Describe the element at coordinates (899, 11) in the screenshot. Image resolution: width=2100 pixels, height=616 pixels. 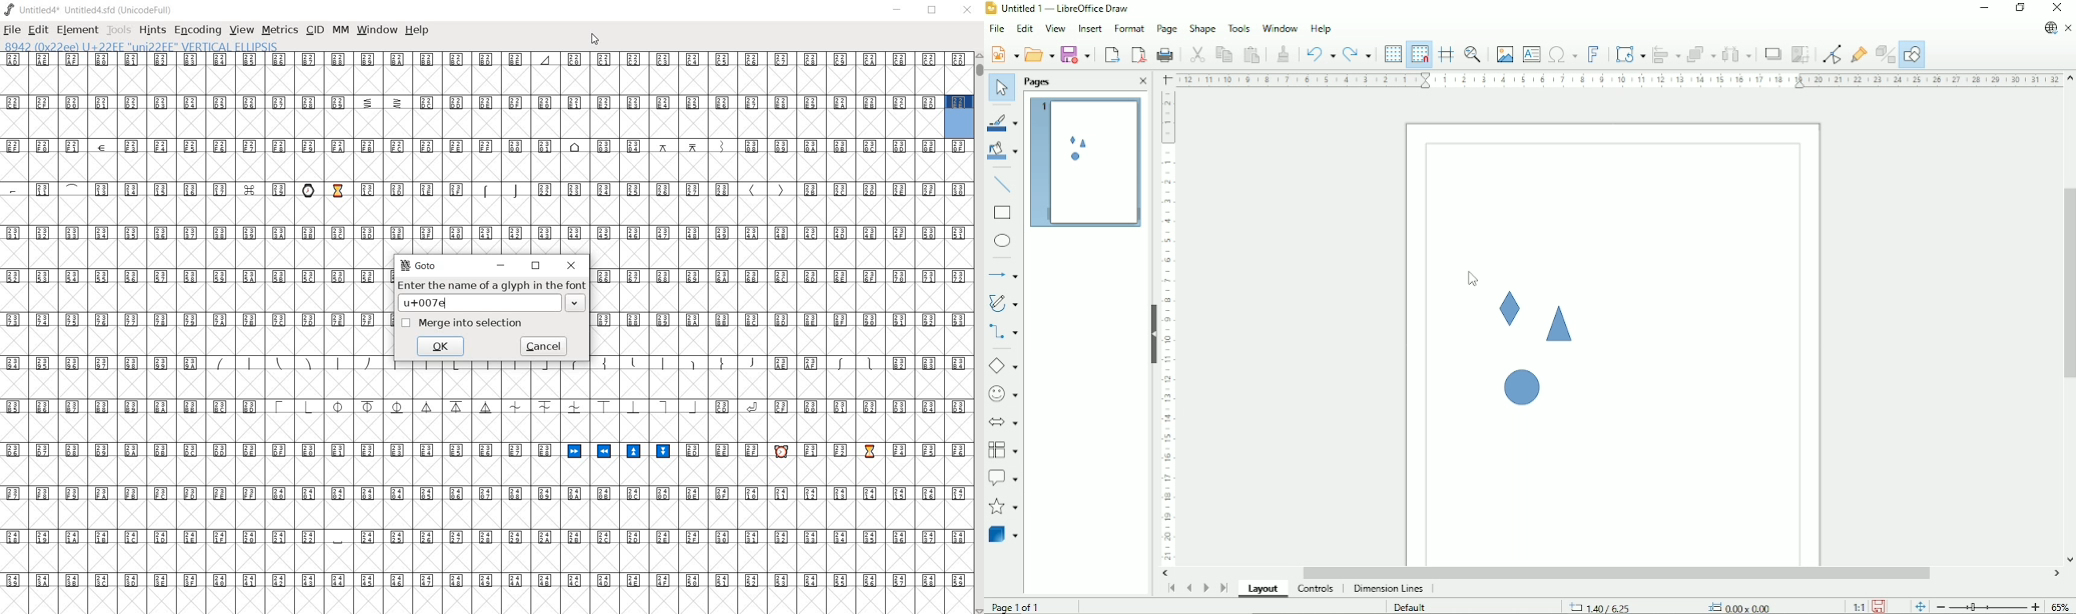
I see `MINIMIZE` at that location.